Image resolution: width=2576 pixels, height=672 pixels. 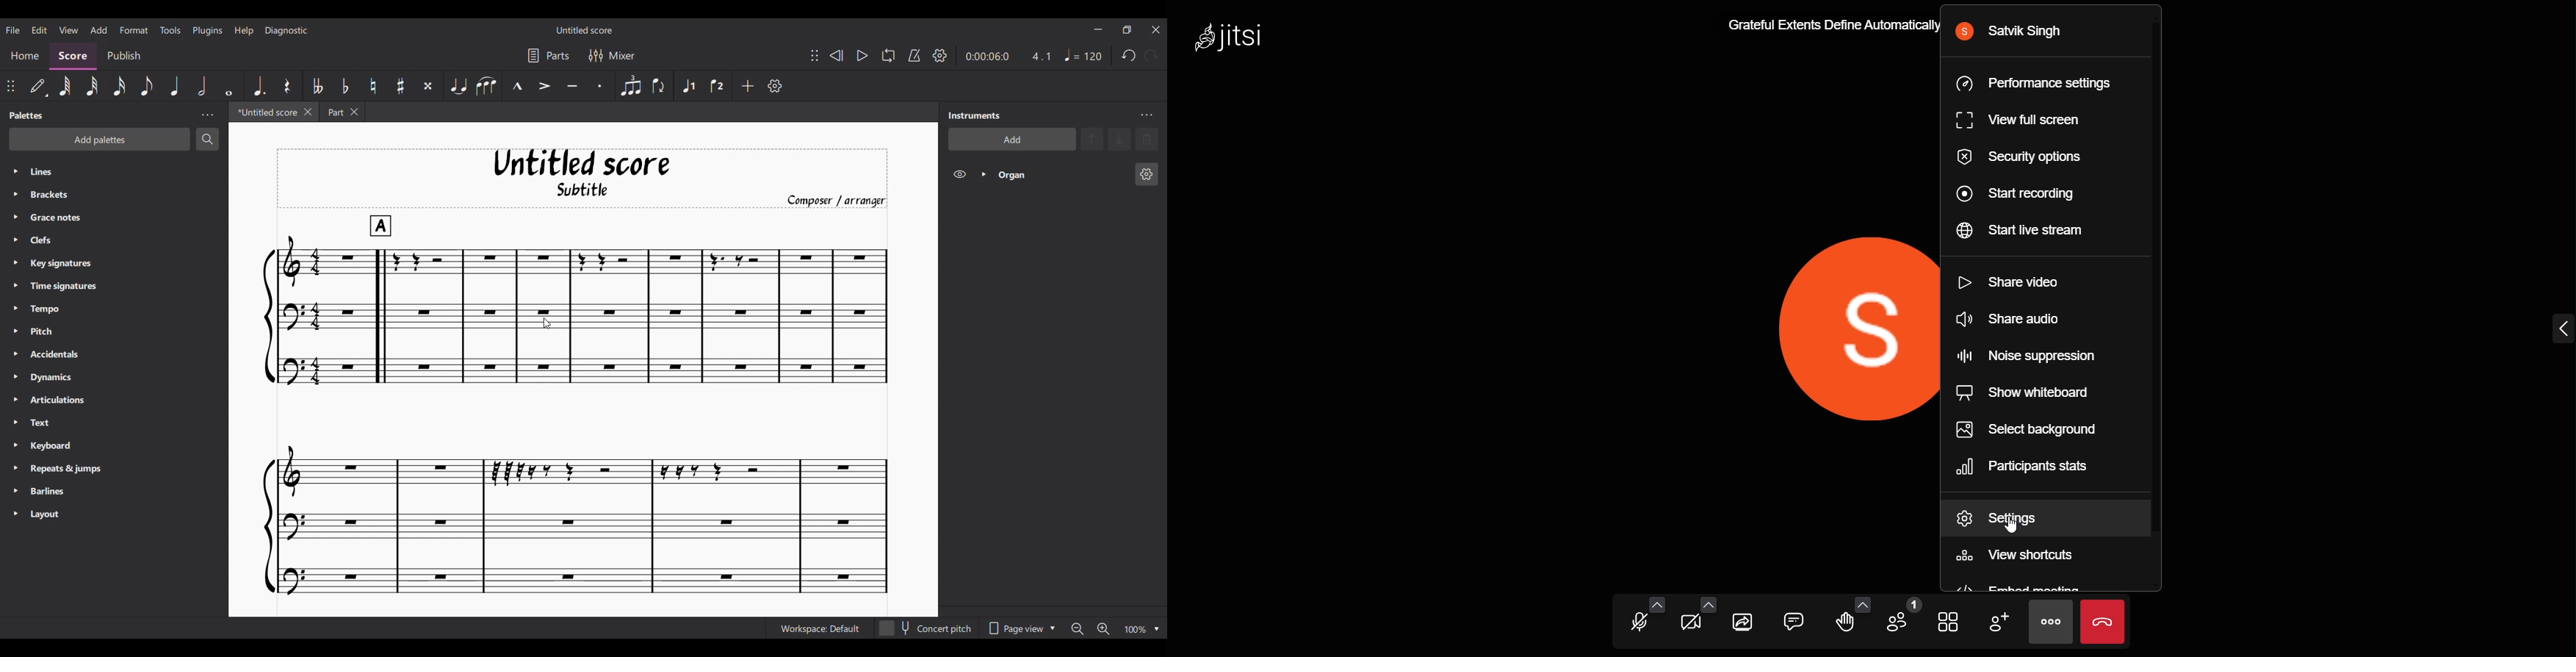 I want to click on user name, so click(x=2009, y=32).